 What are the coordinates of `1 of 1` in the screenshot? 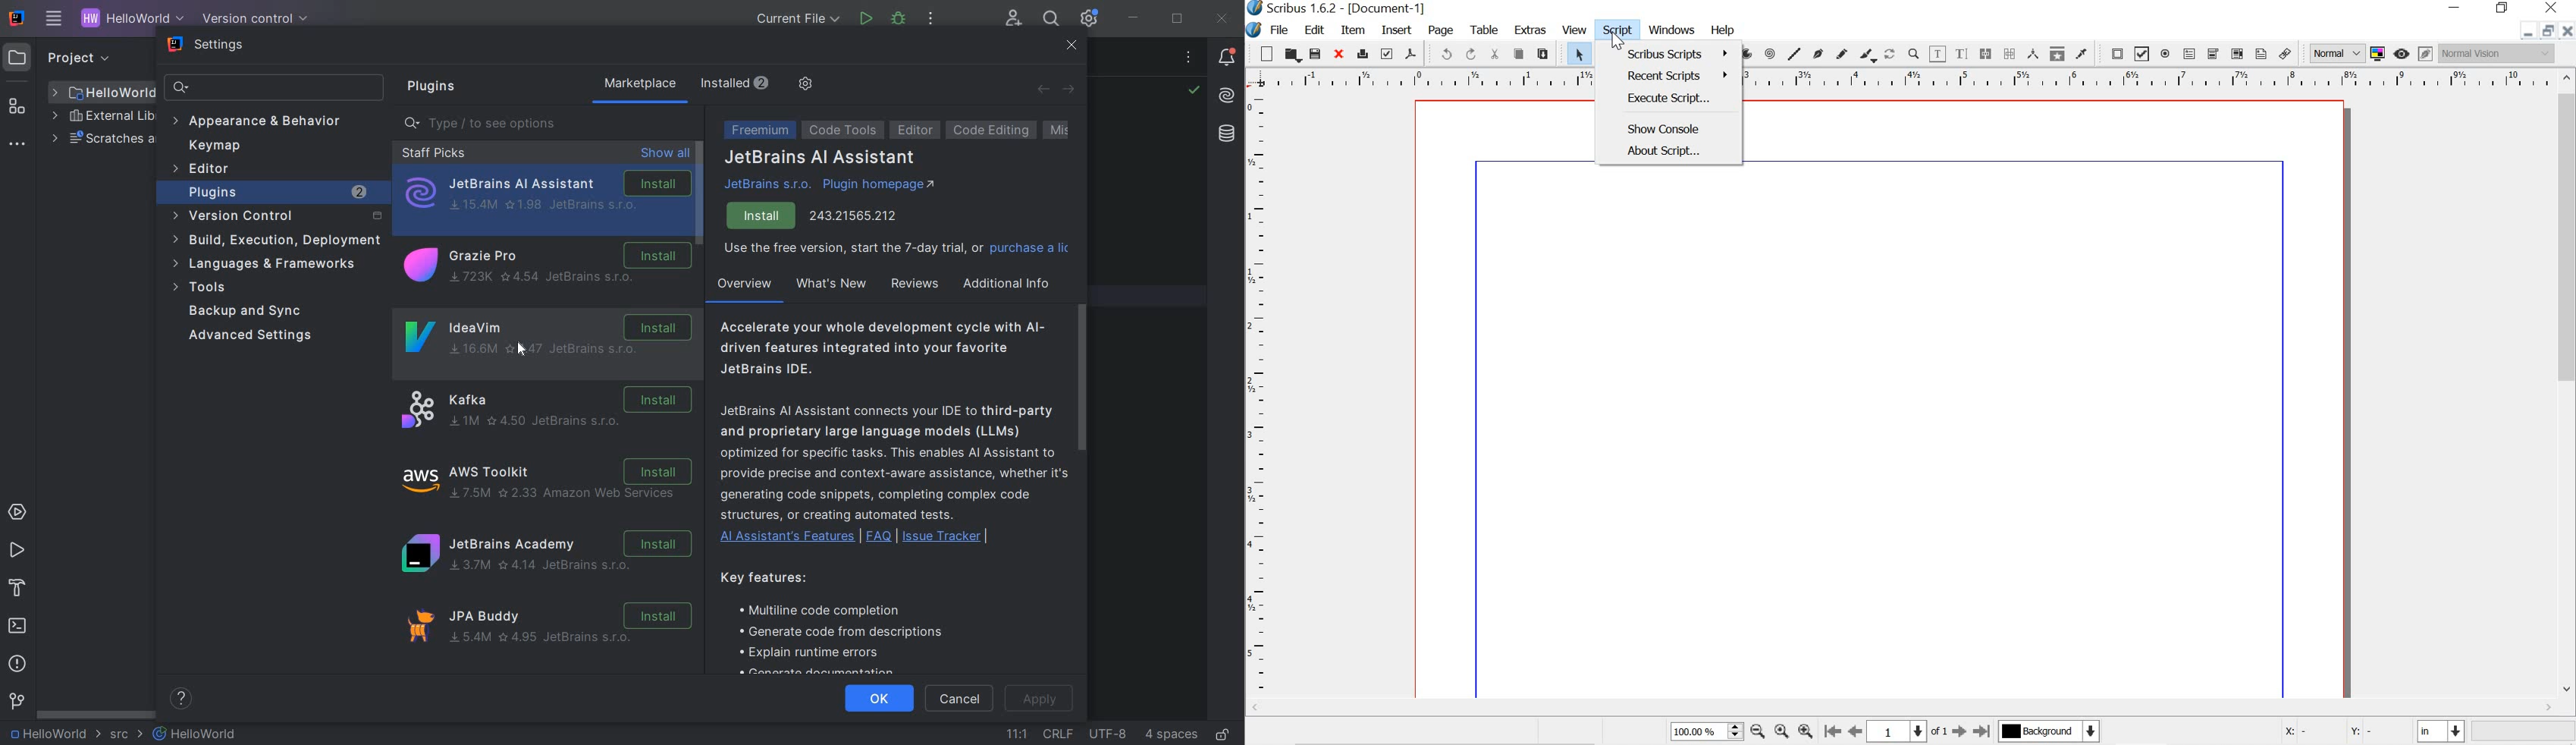 It's located at (1907, 730).